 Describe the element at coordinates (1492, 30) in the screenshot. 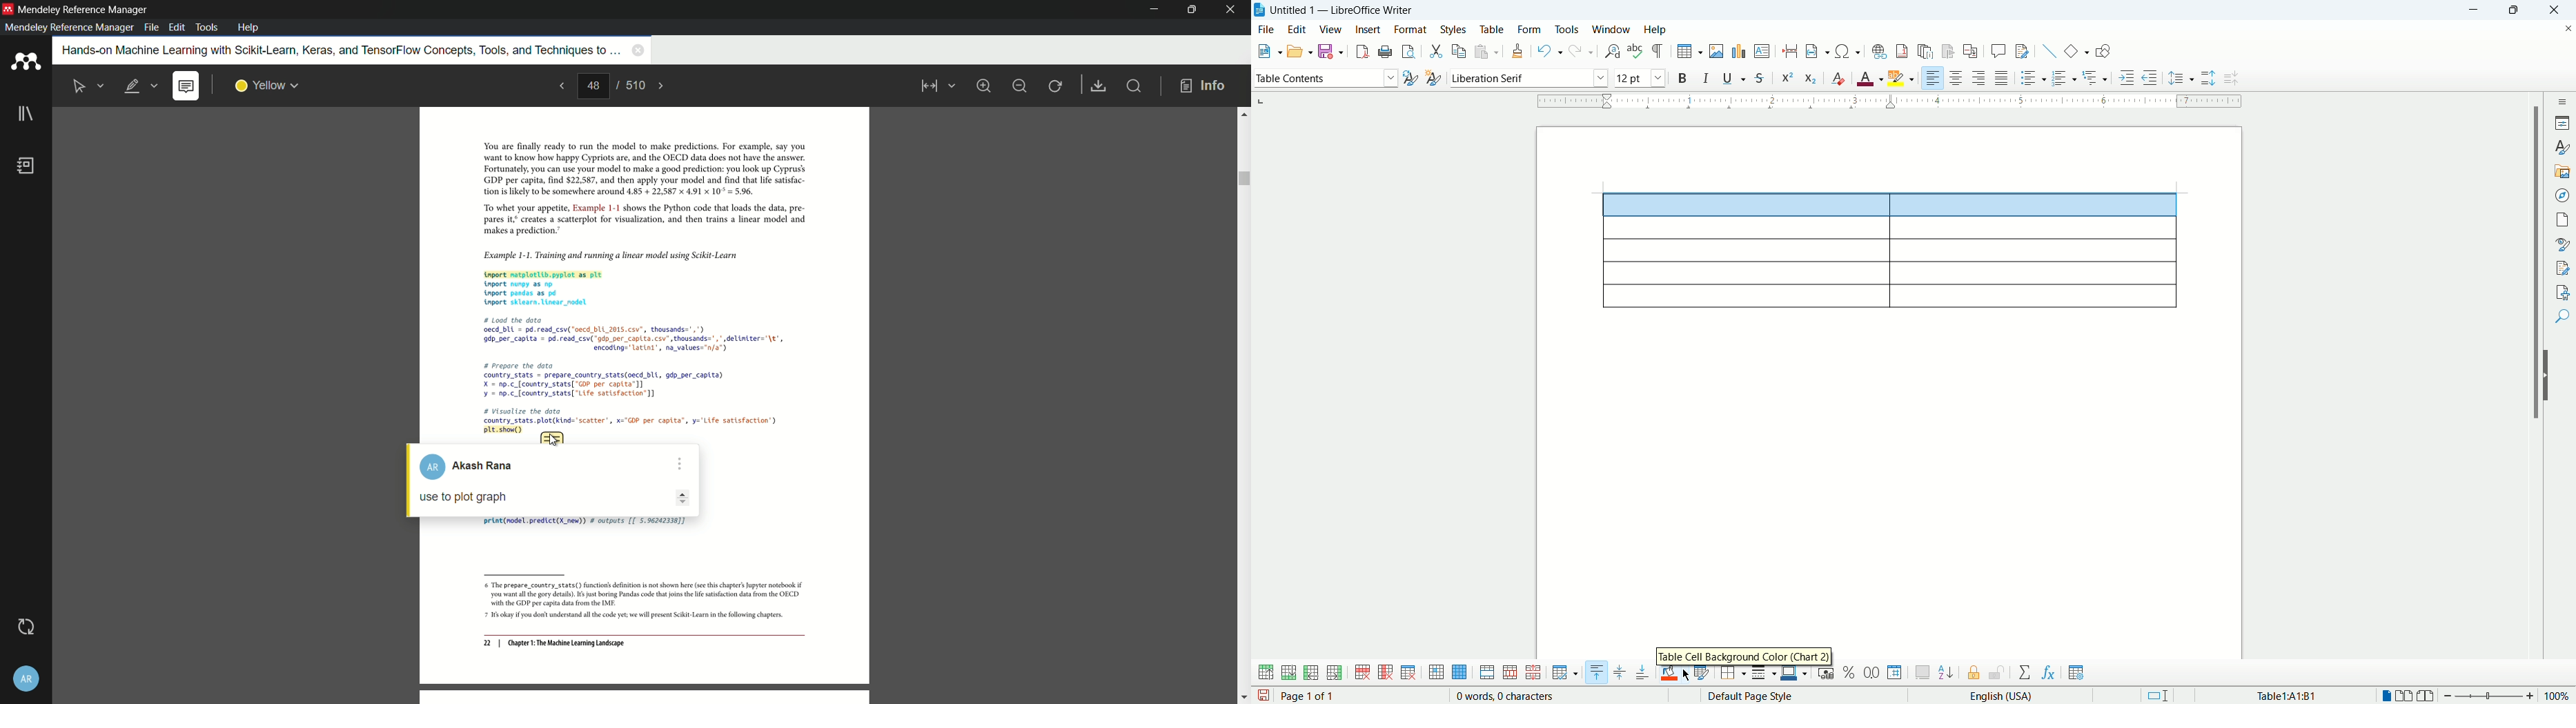

I see `table` at that location.